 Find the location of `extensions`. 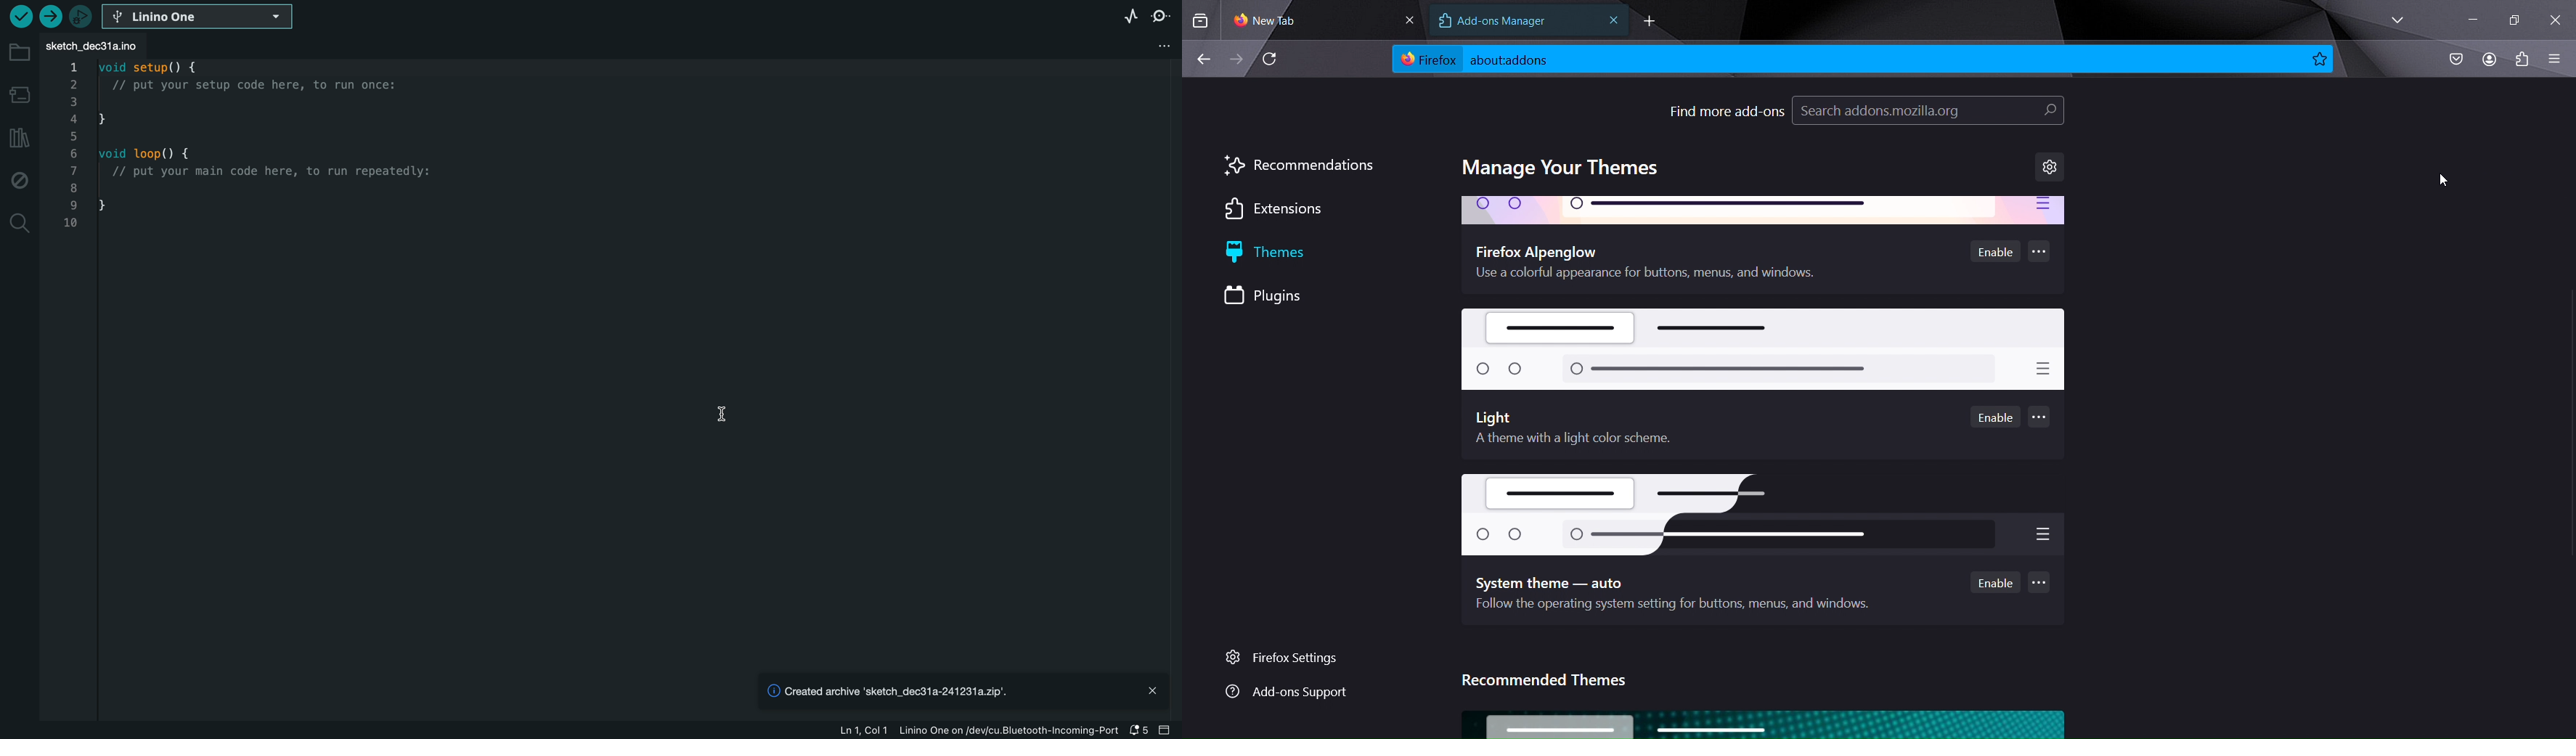

extensions is located at coordinates (1281, 210).